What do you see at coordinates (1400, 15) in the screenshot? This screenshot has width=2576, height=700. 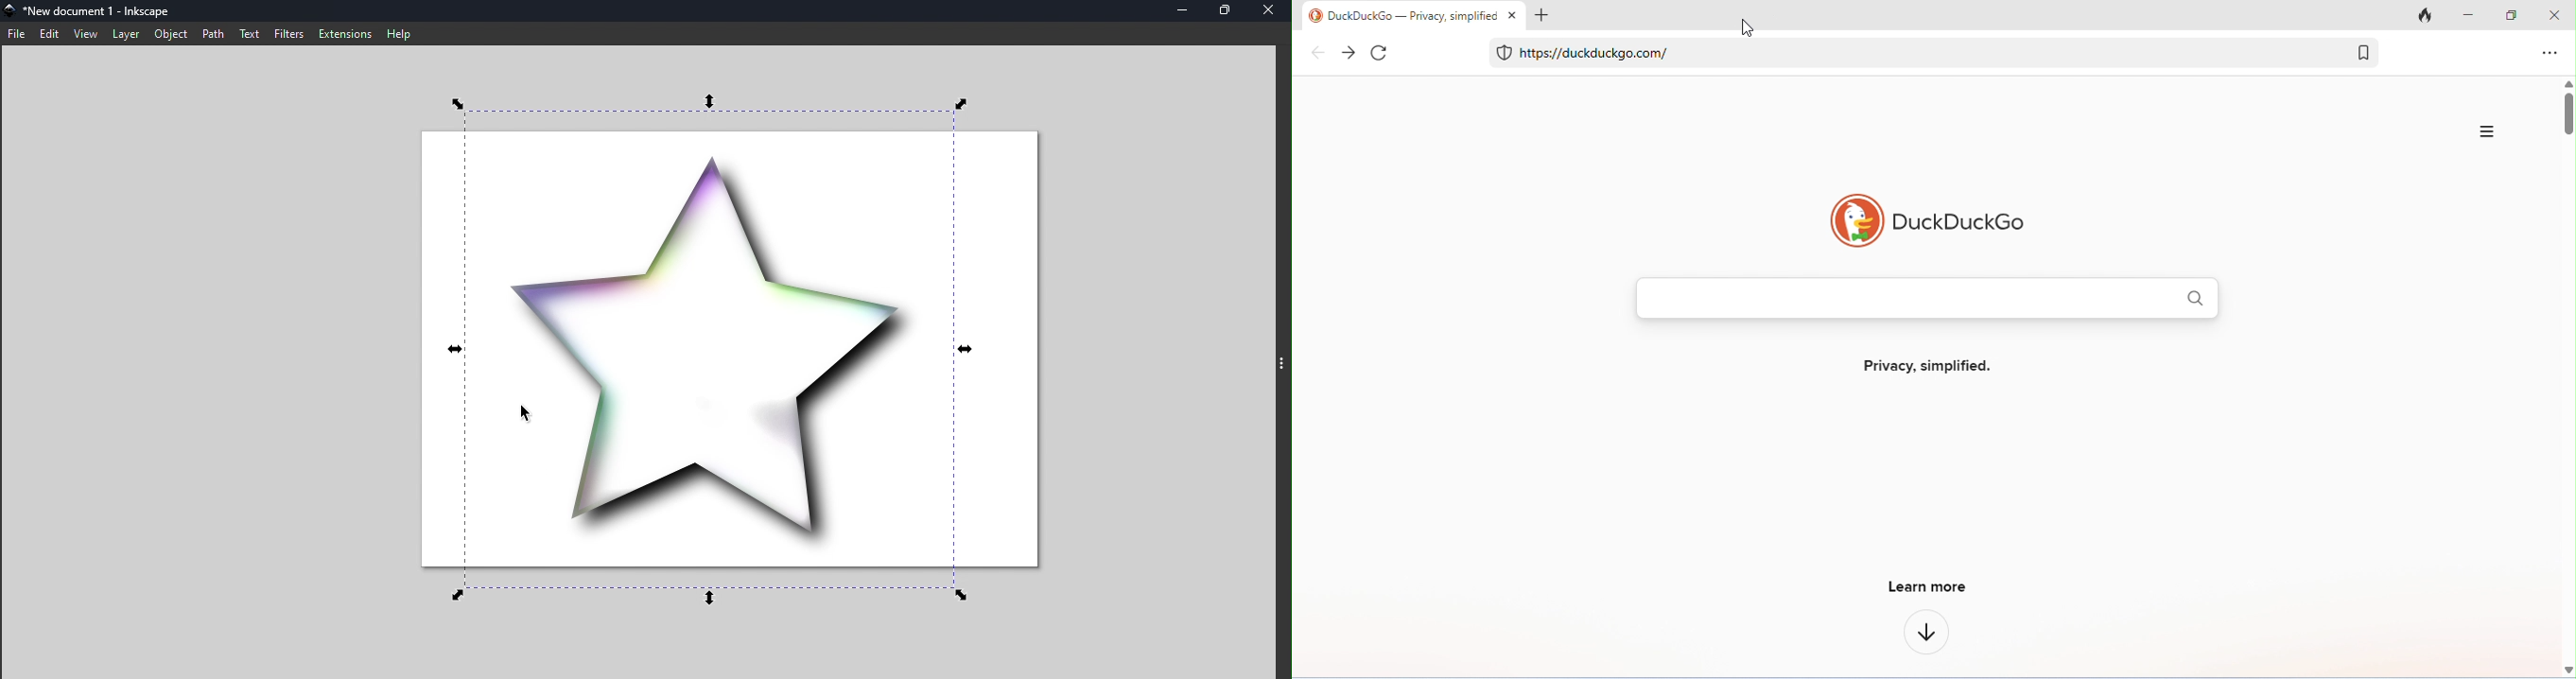 I see `duckdukgo privacy simplified` at bounding box center [1400, 15].